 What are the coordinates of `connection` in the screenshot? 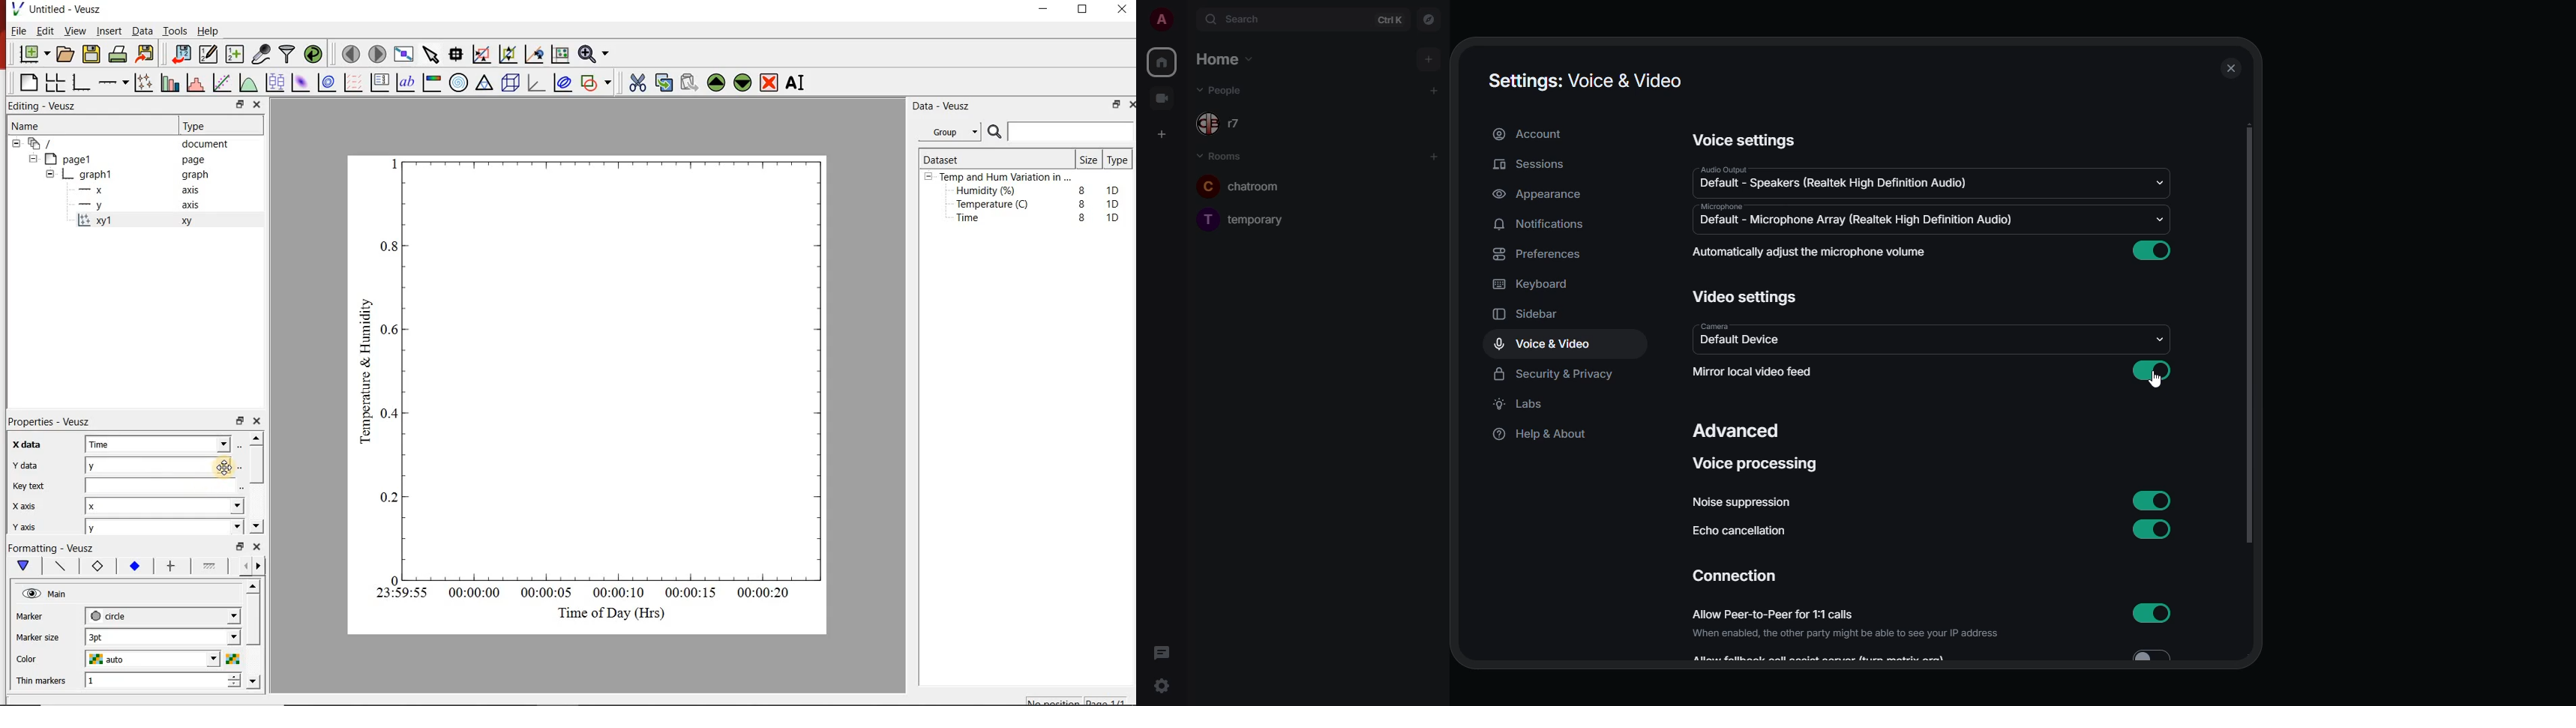 It's located at (1739, 576).